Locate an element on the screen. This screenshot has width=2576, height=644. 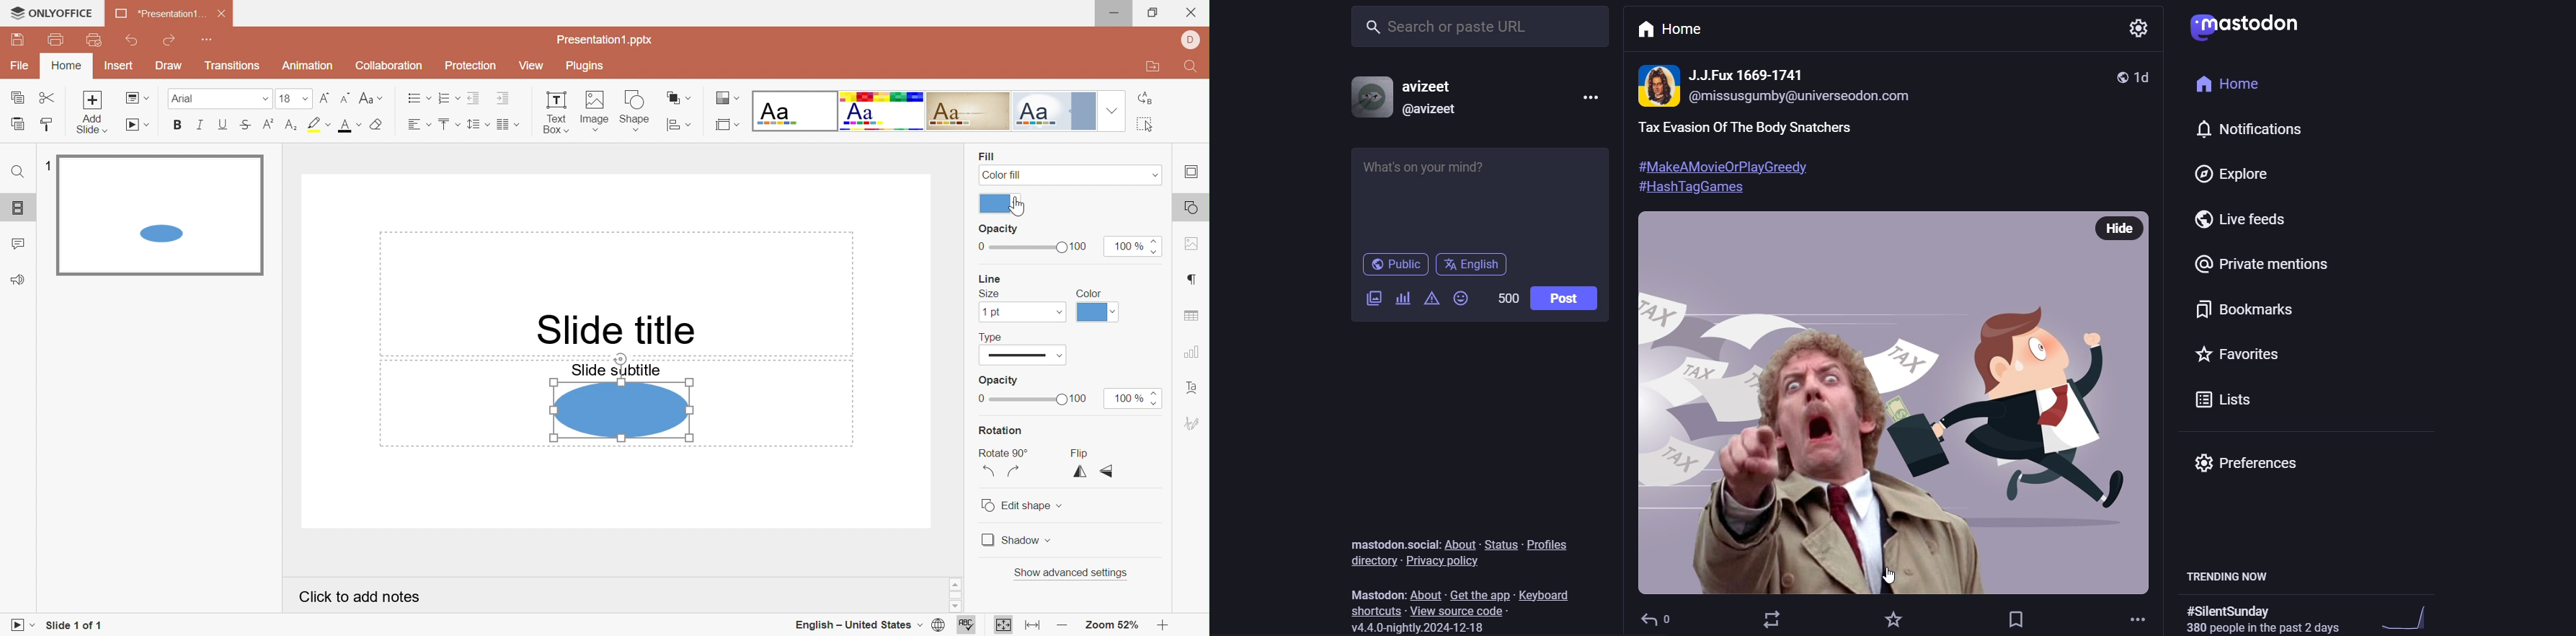
settings is located at coordinates (2136, 30).